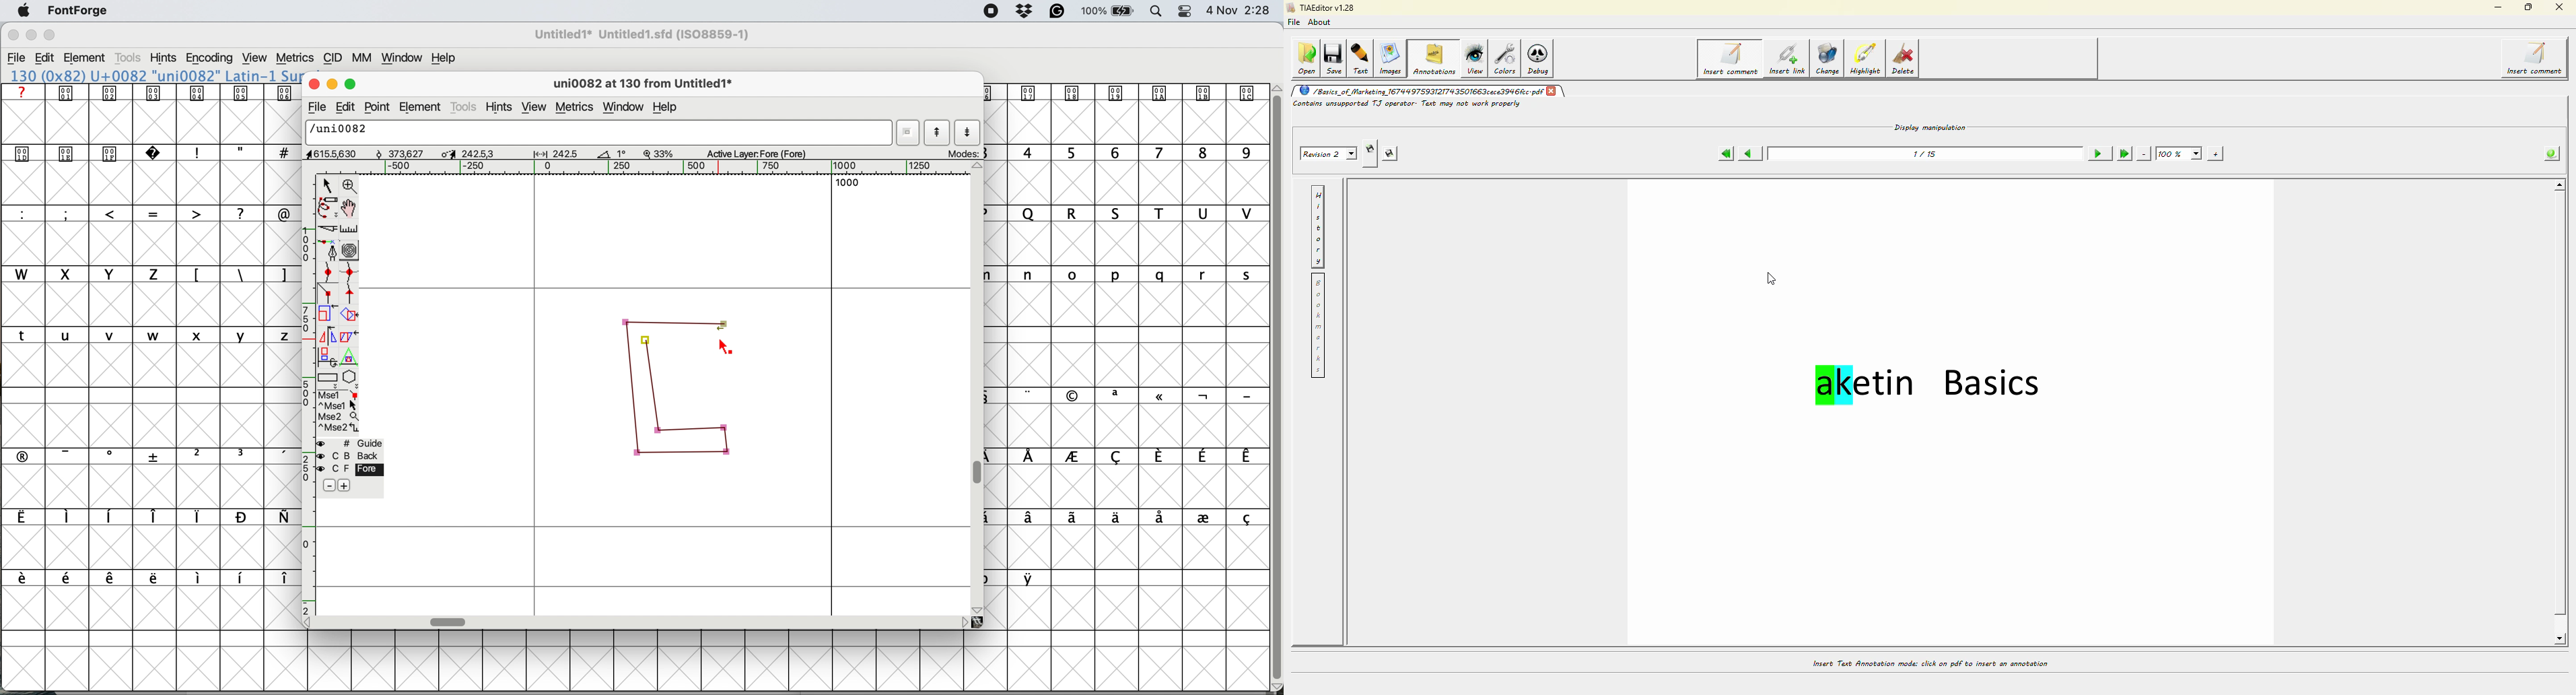  Describe the element at coordinates (1138, 457) in the screenshot. I see `symbols` at that location.